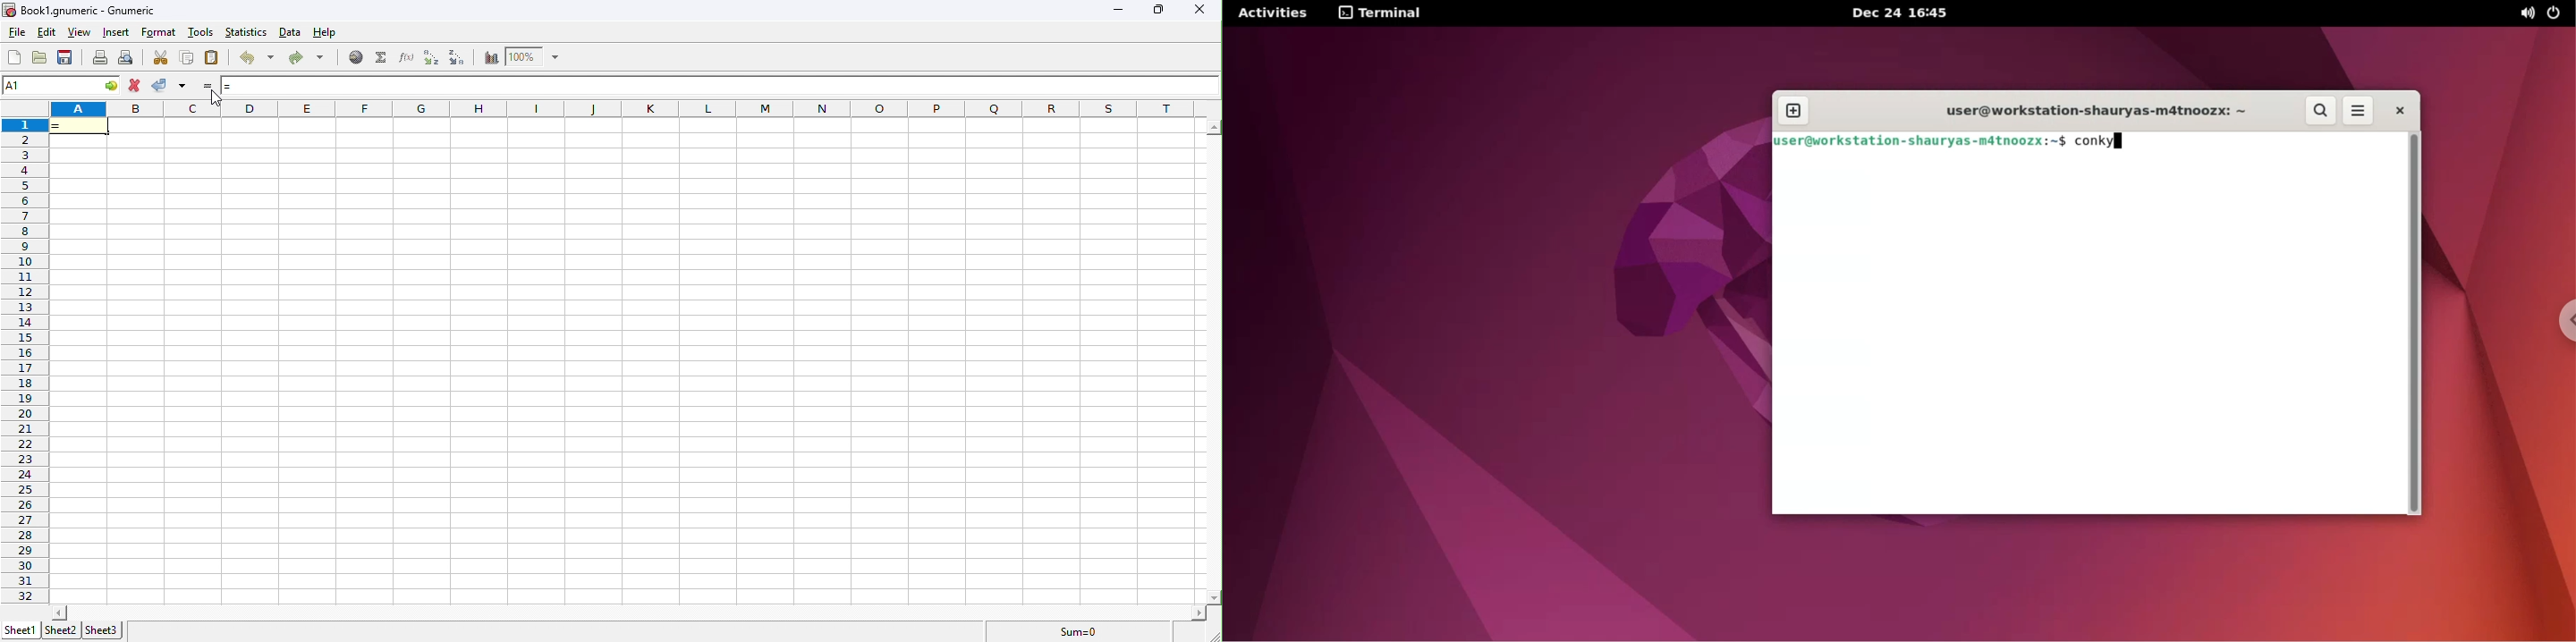 The height and width of the screenshot is (644, 2576). What do you see at coordinates (407, 57) in the screenshot?
I see `function wizard` at bounding box center [407, 57].